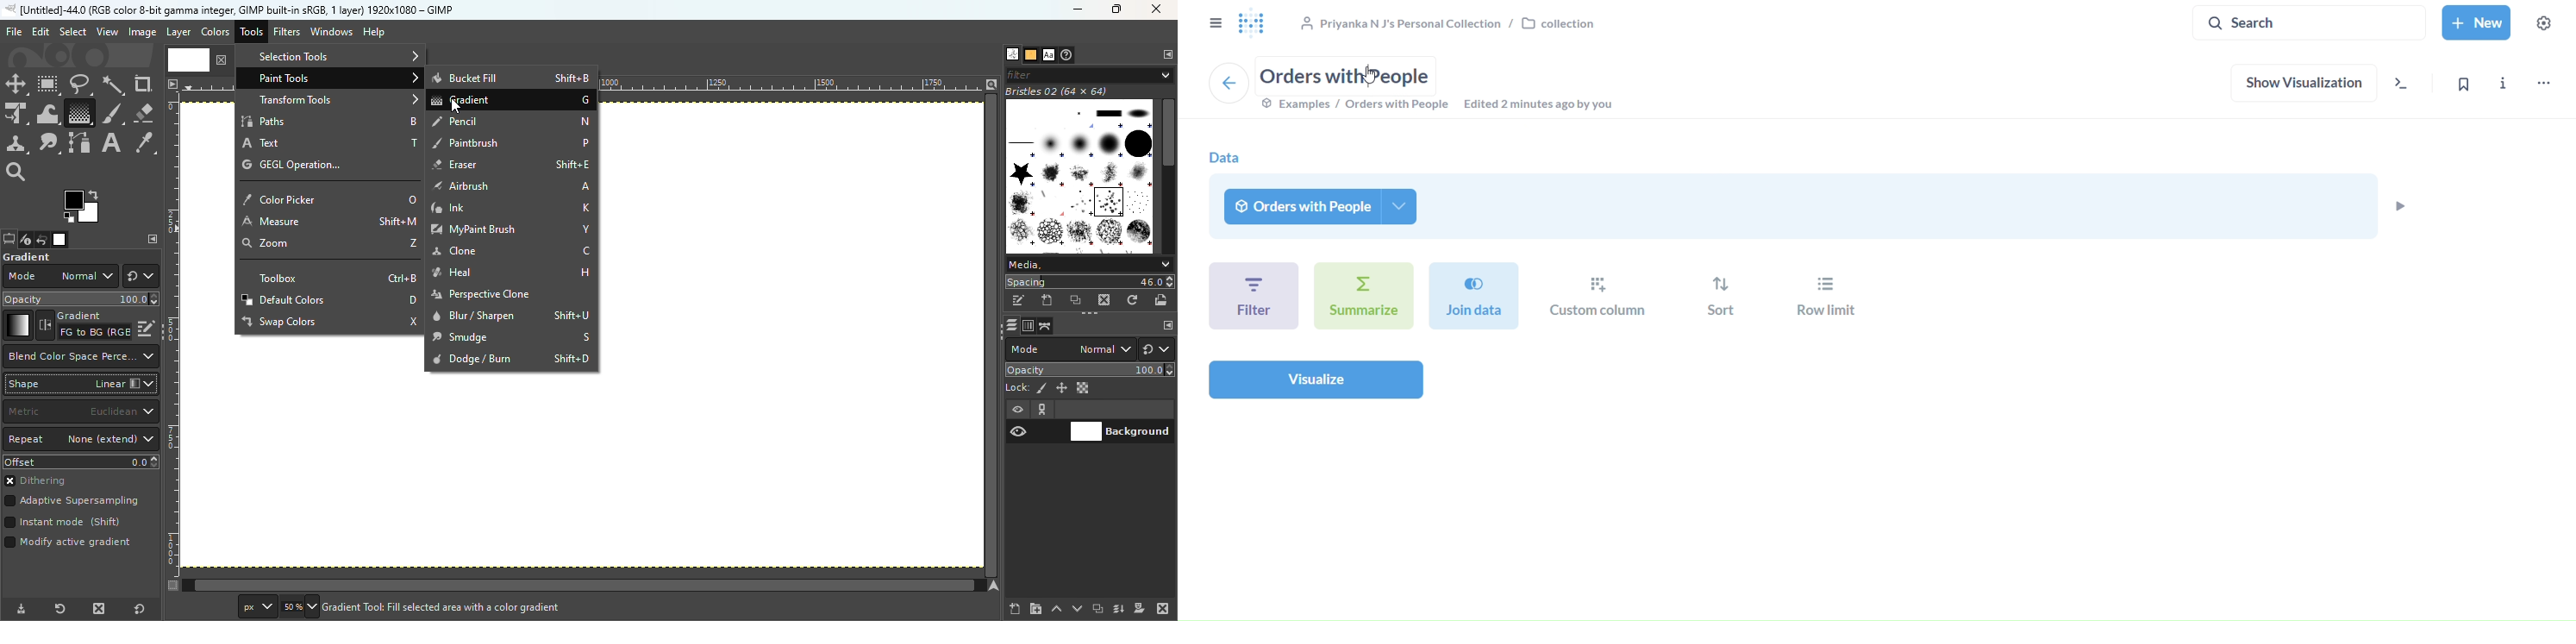 This screenshot has height=644, width=2576. What do you see at coordinates (17, 325) in the screenshot?
I see `Gradient` at bounding box center [17, 325].